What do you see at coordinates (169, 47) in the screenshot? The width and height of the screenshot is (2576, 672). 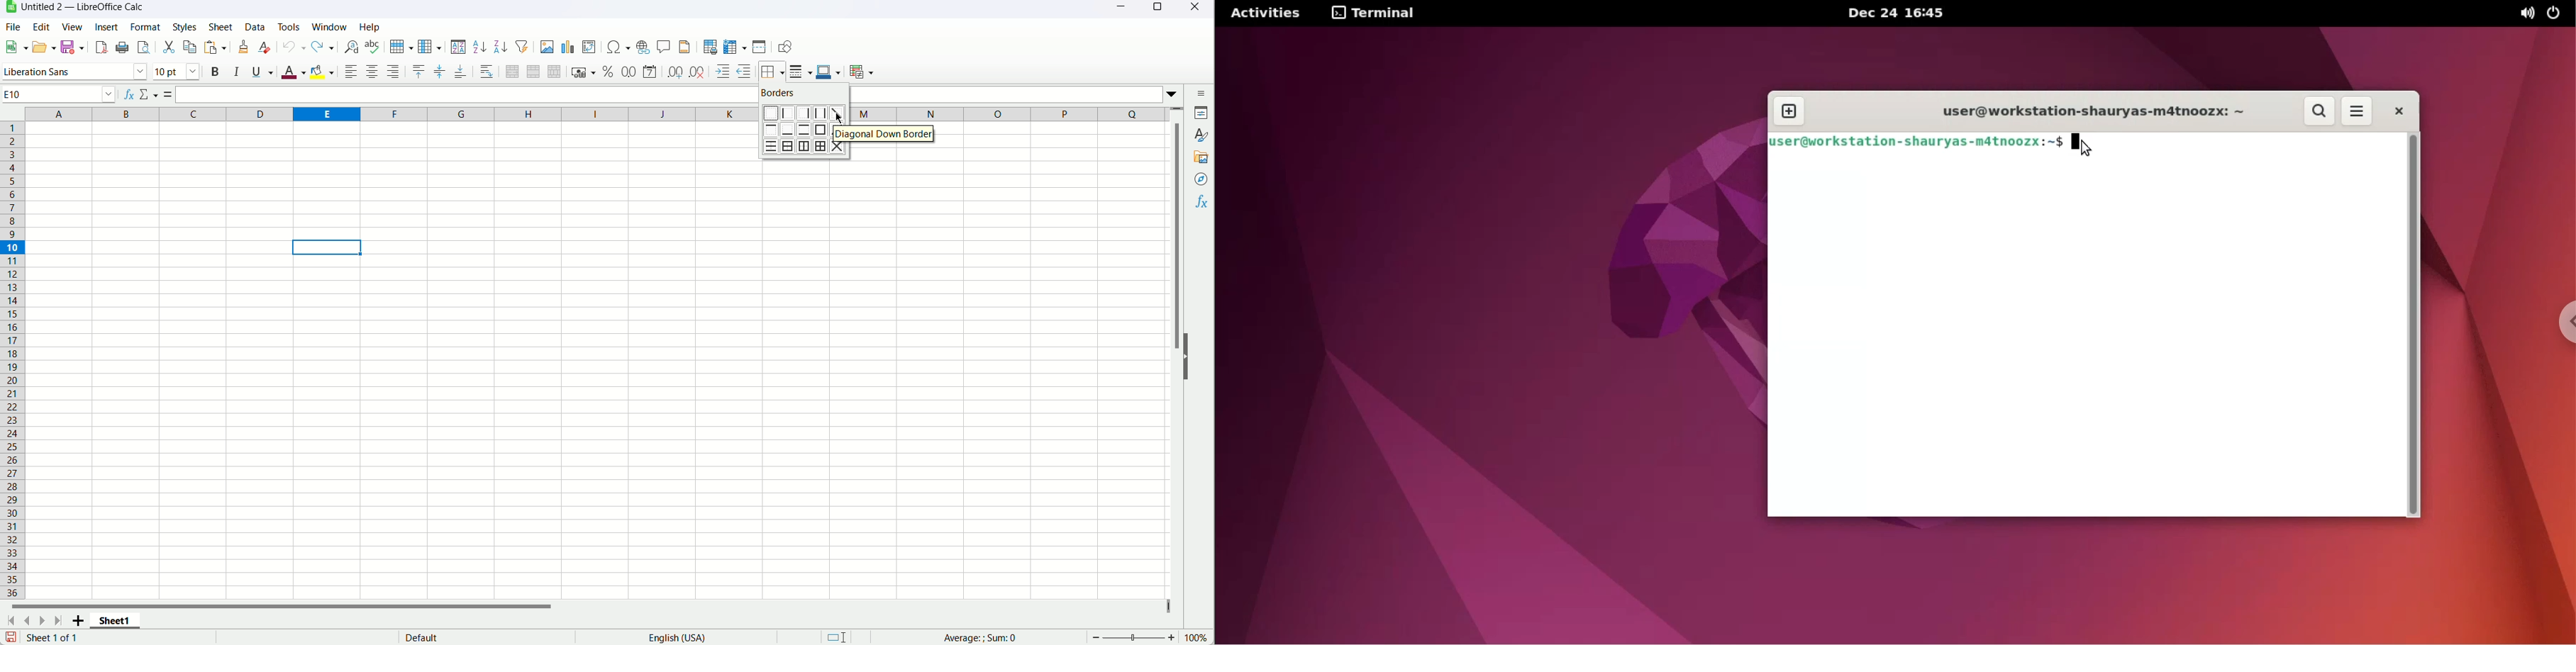 I see `Cut` at bounding box center [169, 47].